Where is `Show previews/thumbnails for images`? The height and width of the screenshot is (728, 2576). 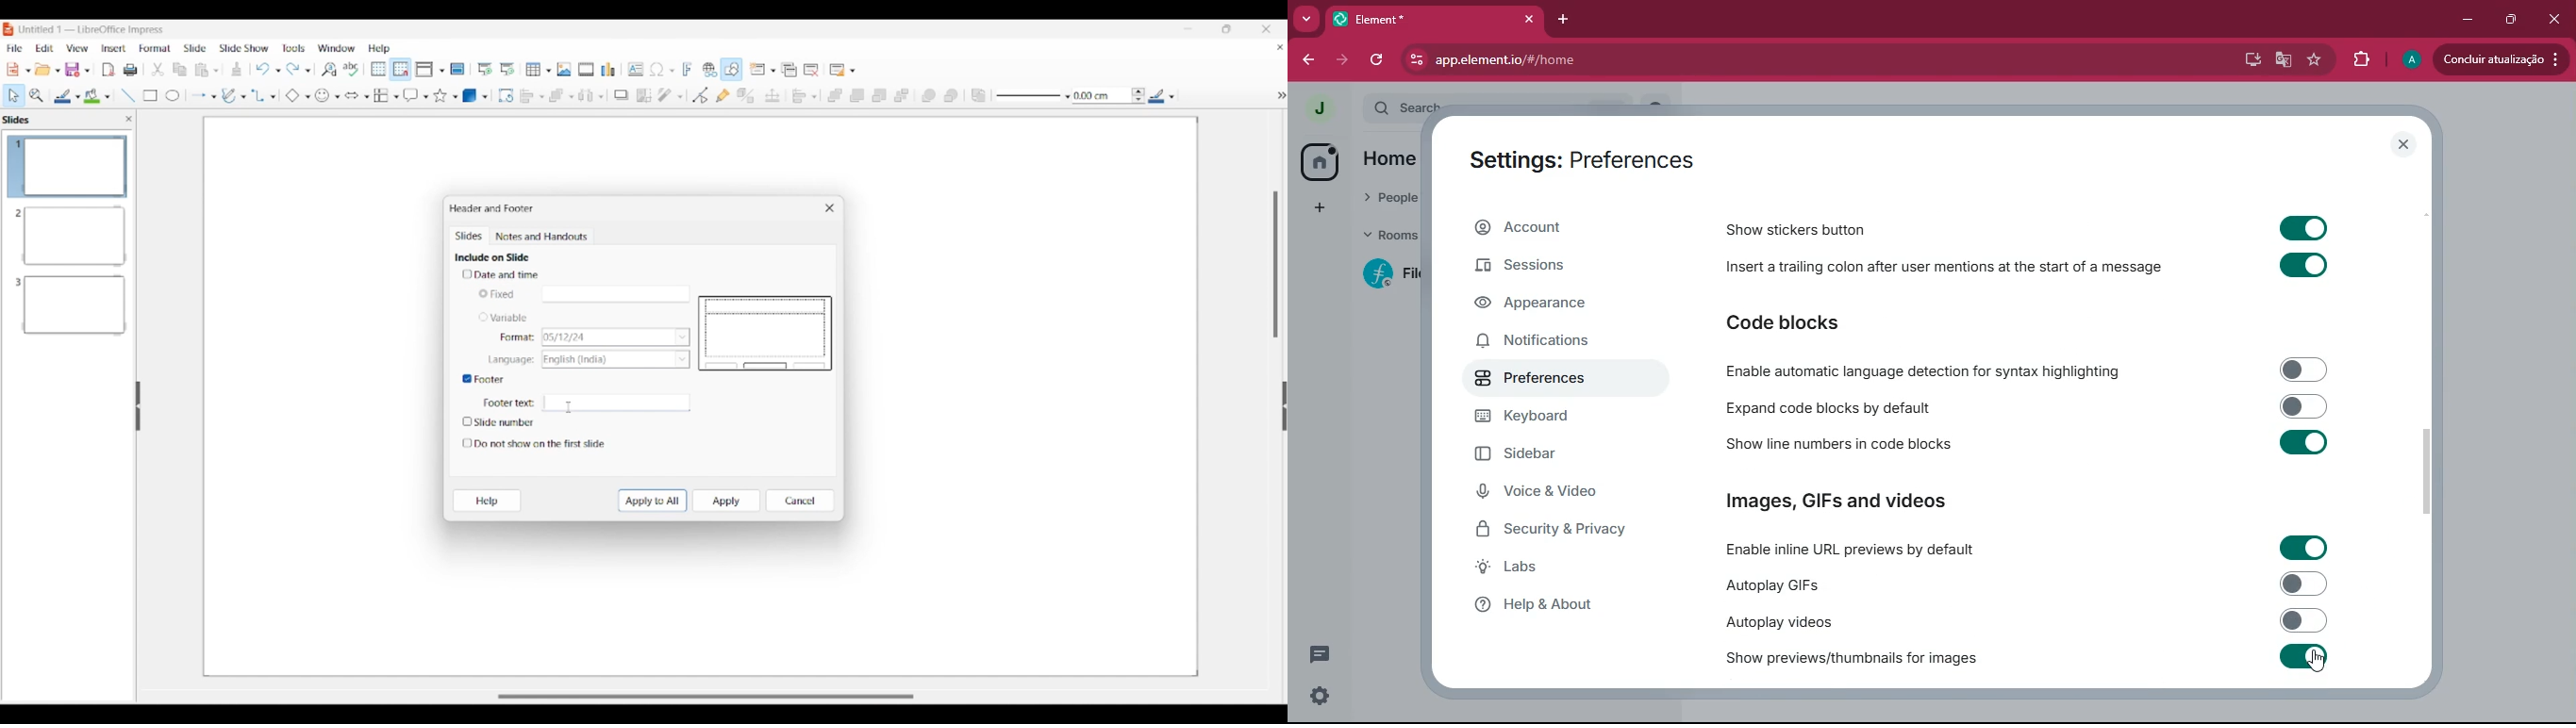 Show previews/thumbnails for images is located at coordinates (1847, 659).